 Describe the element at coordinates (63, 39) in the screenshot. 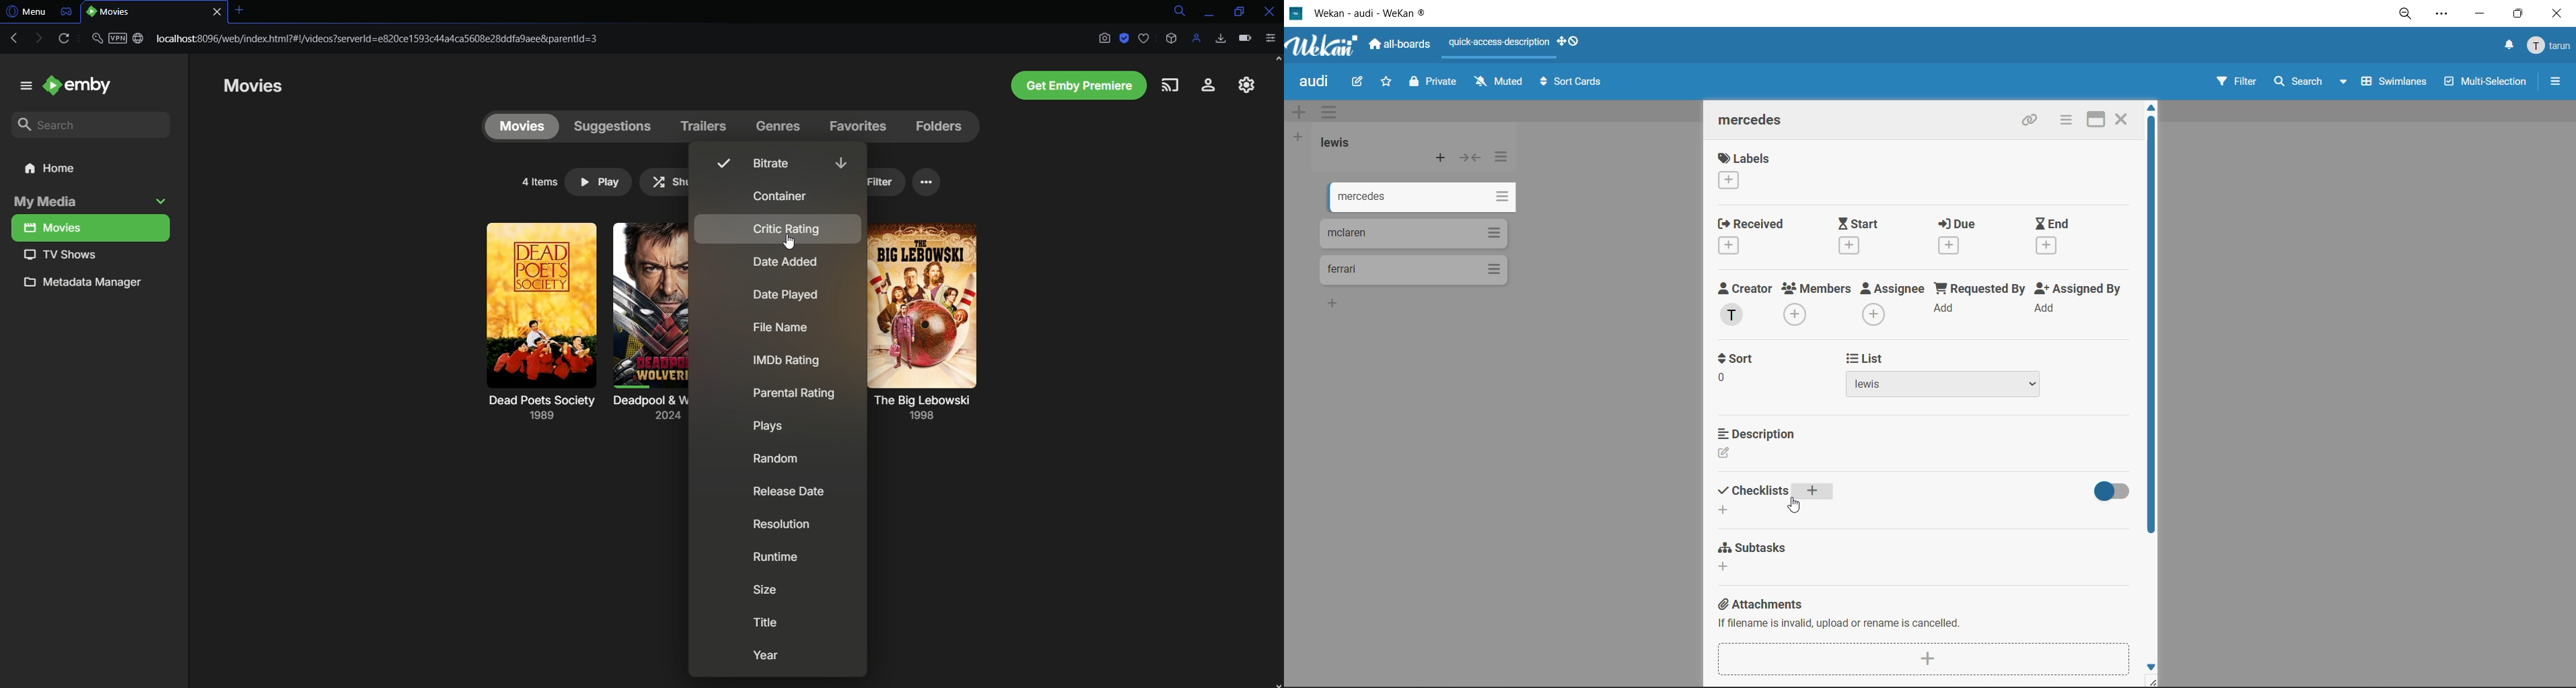

I see `Reload` at that location.